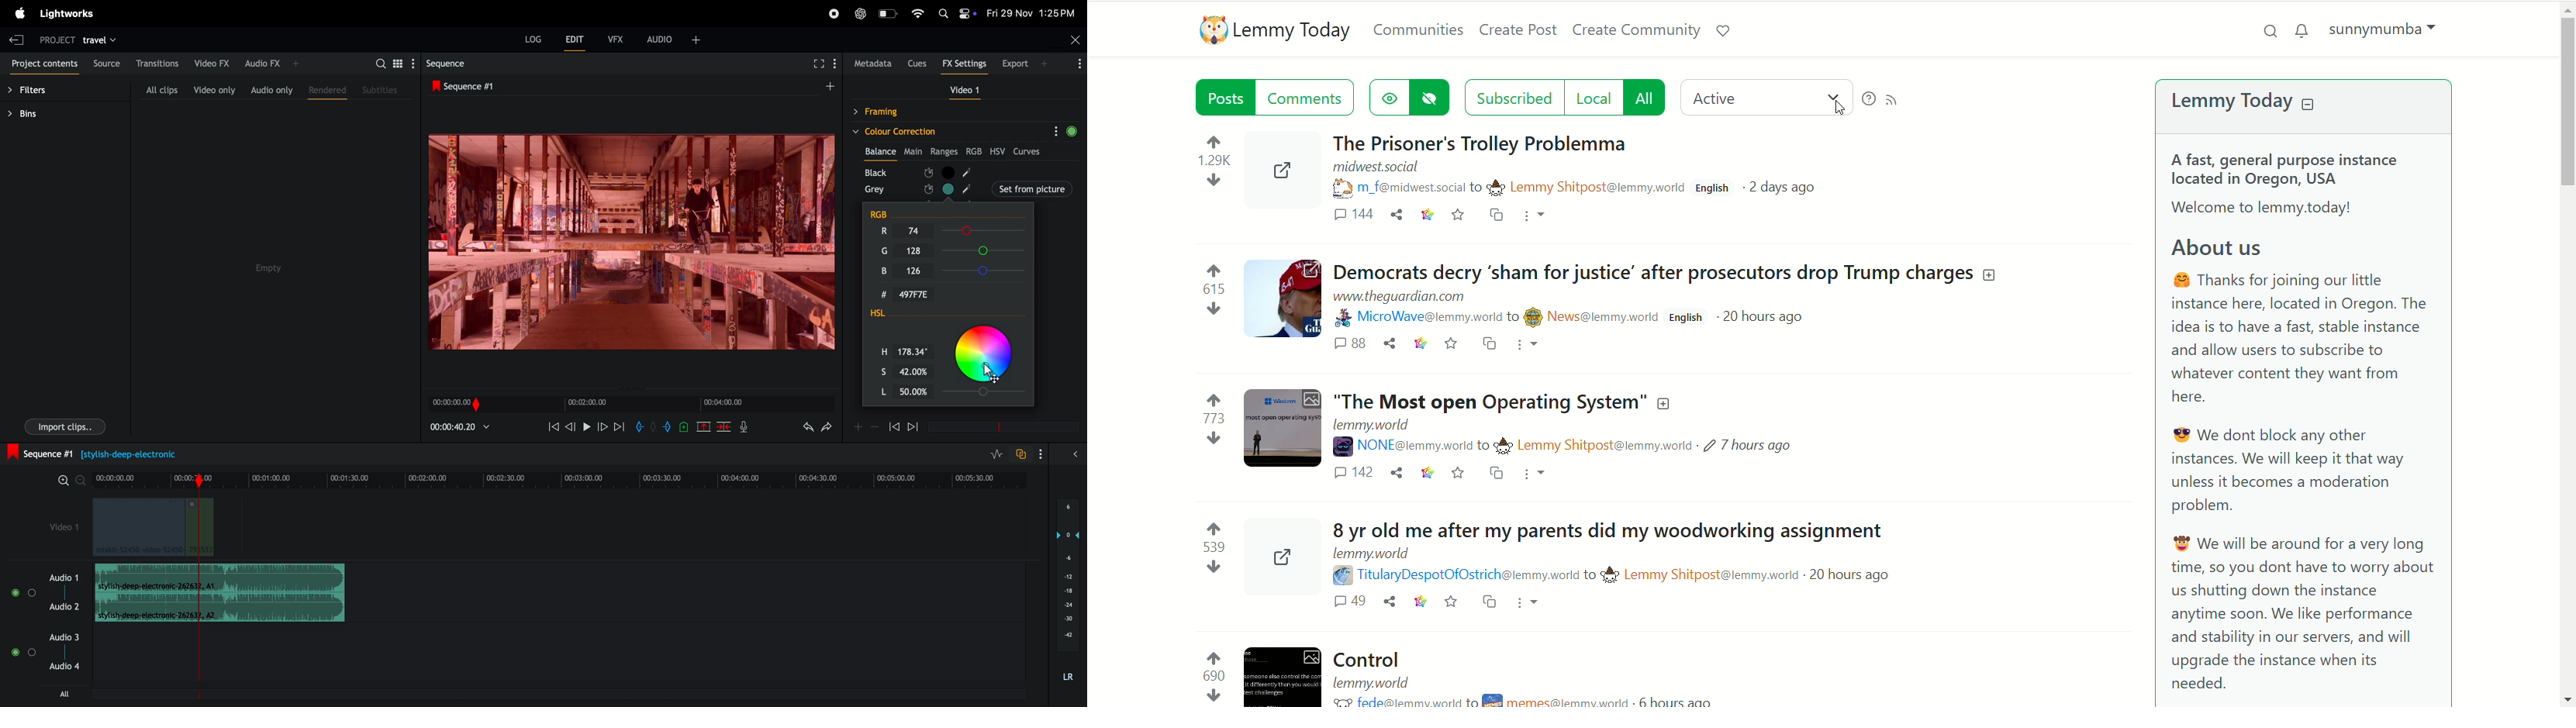 The image size is (2576, 728). Describe the element at coordinates (553, 427) in the screenshot. I see `rewind ` at that location.